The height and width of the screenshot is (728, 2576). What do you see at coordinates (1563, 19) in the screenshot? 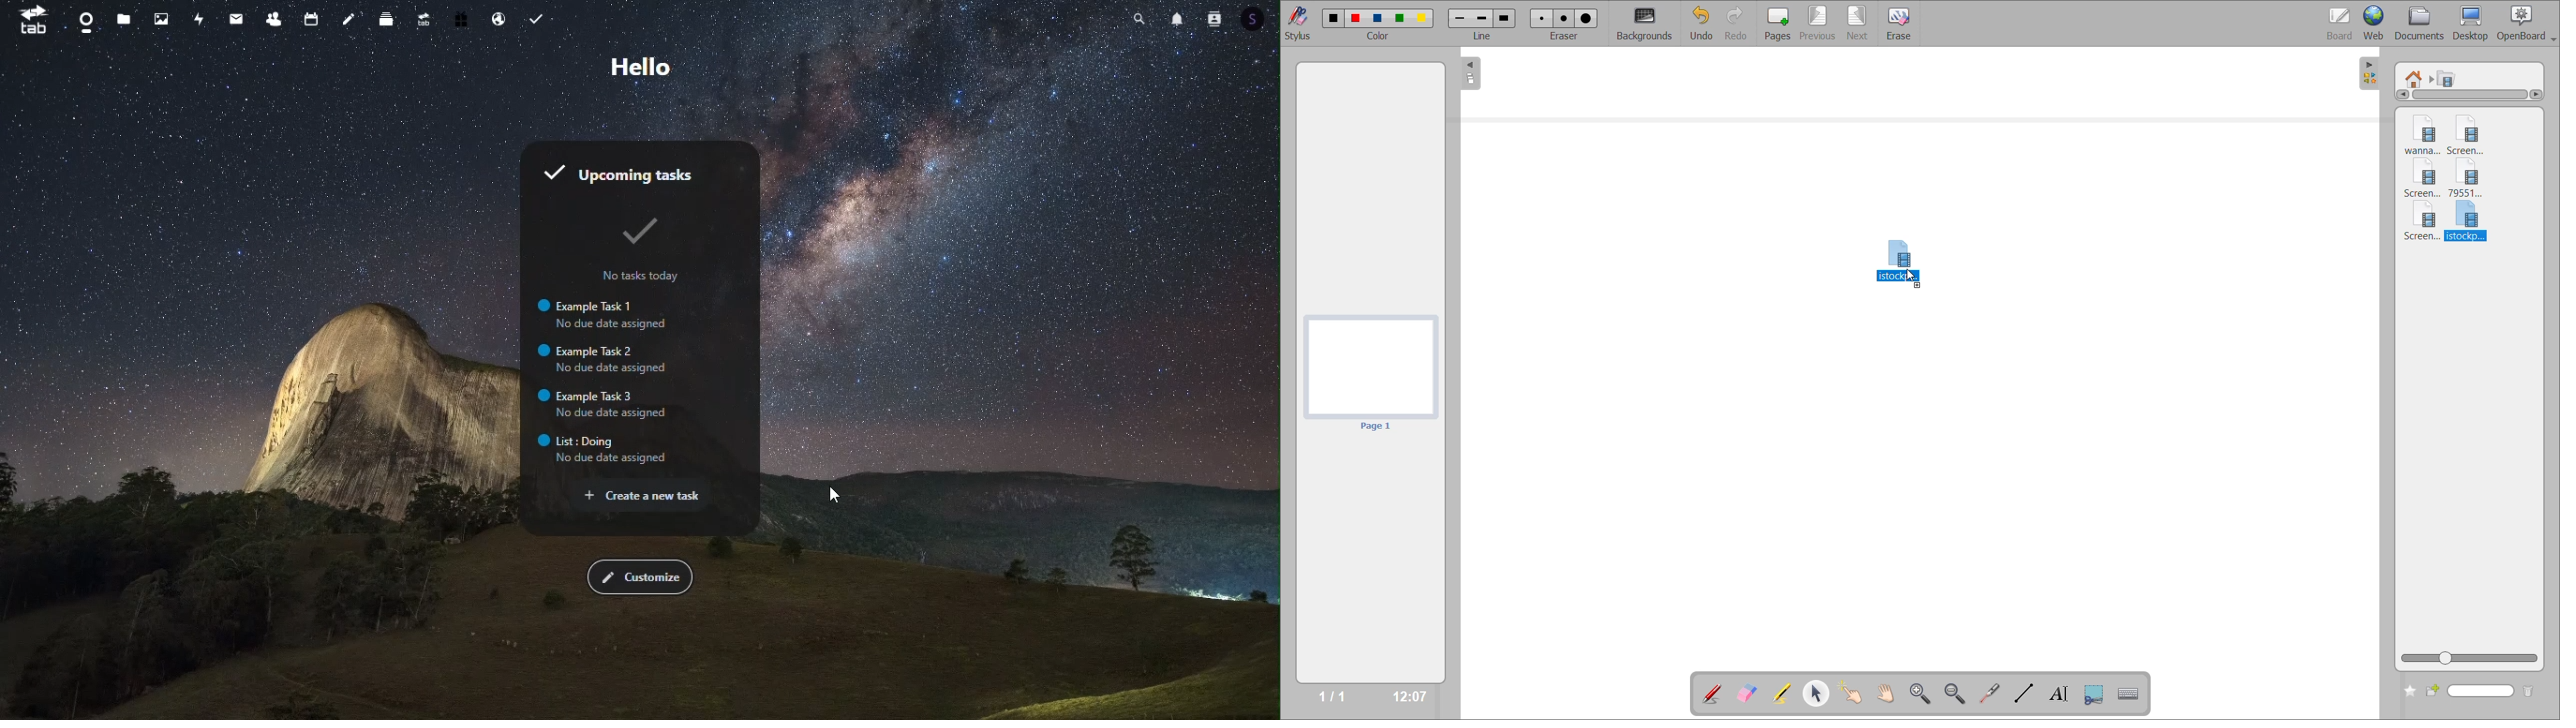
I see `eraser 2` at bounding box center [1563, 19].